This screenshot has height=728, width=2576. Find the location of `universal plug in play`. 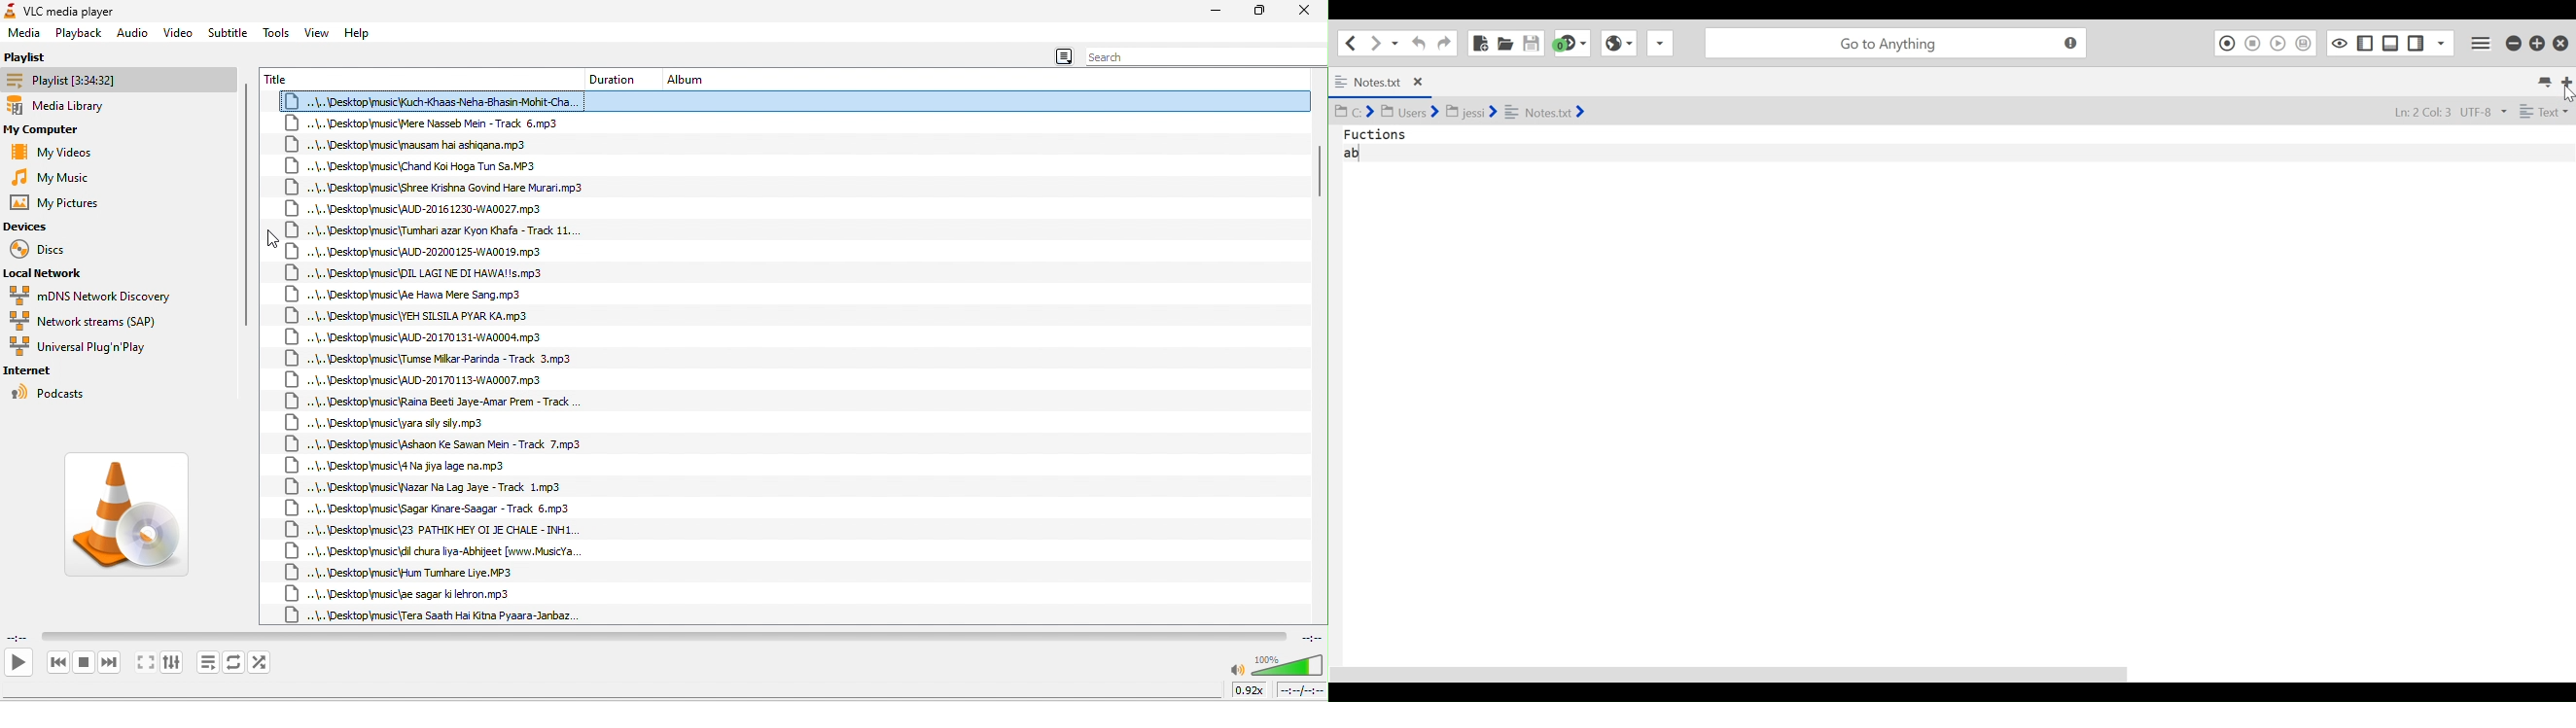

universal plug in play is located at coordinates (87, 347).